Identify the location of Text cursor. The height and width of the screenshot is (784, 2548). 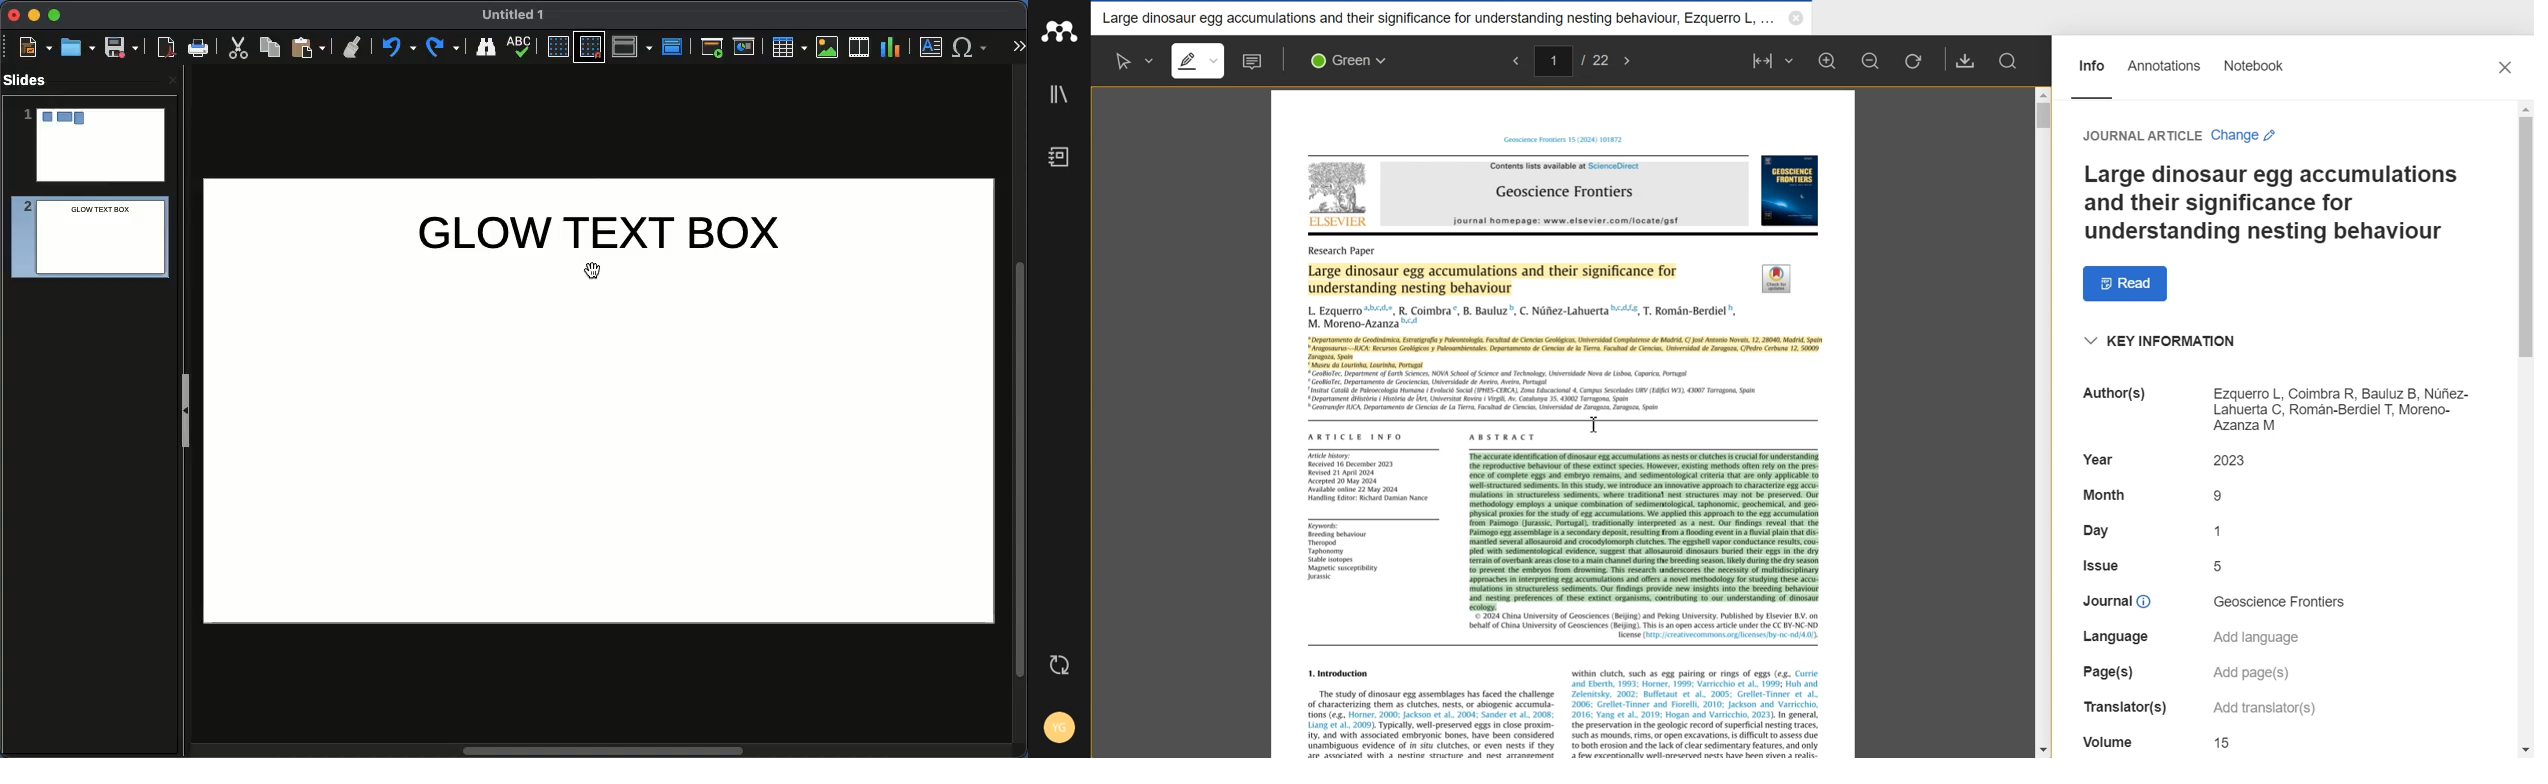
(1595, 425).